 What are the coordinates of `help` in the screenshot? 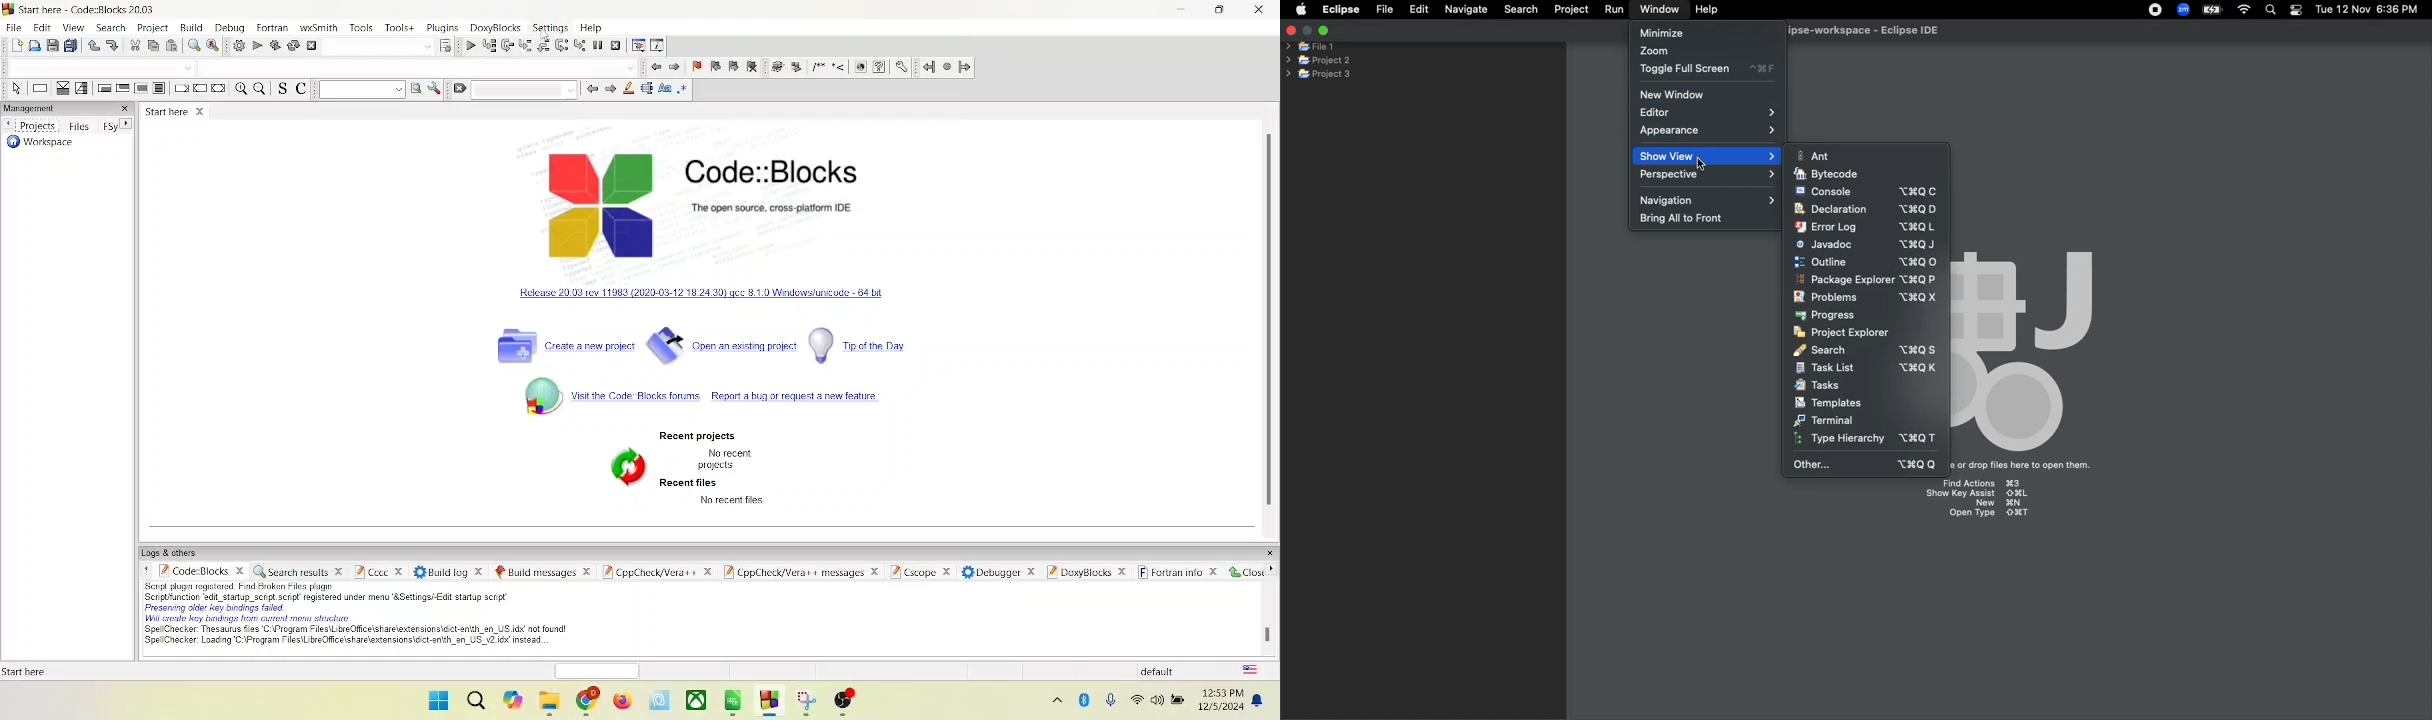 It's located at (880, 66).